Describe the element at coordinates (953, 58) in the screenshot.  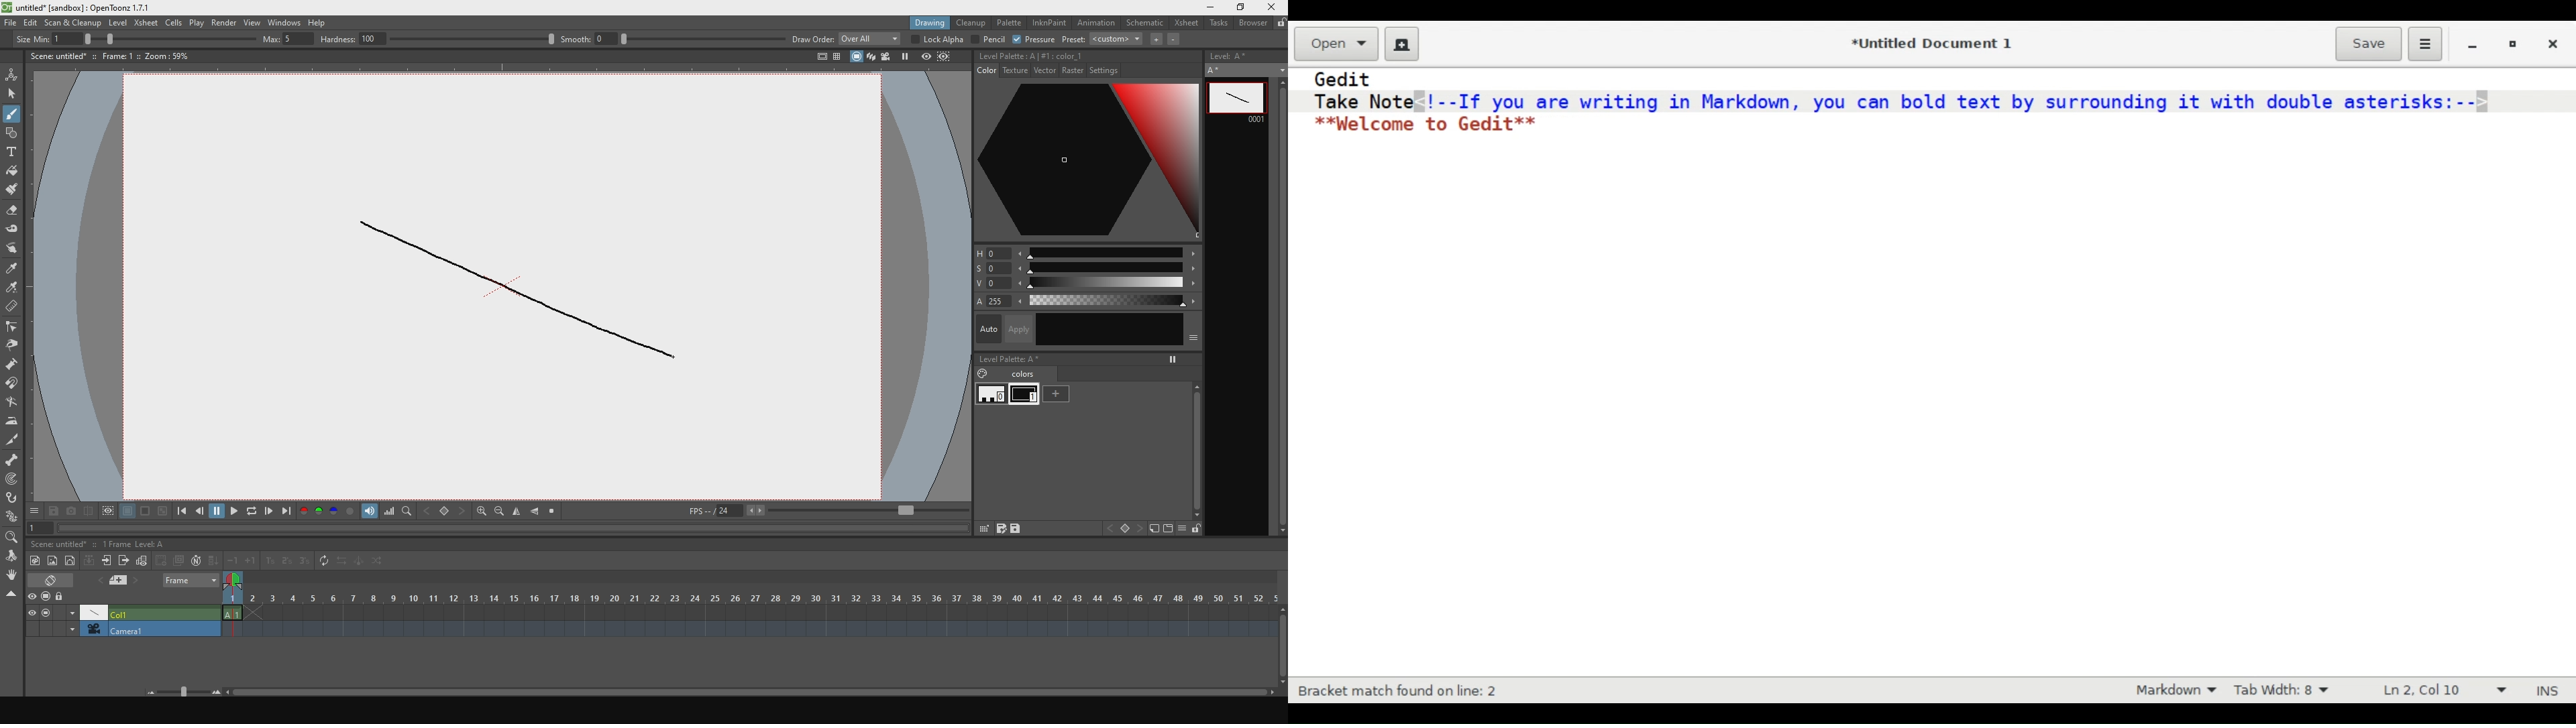
I see `define region` at that location.